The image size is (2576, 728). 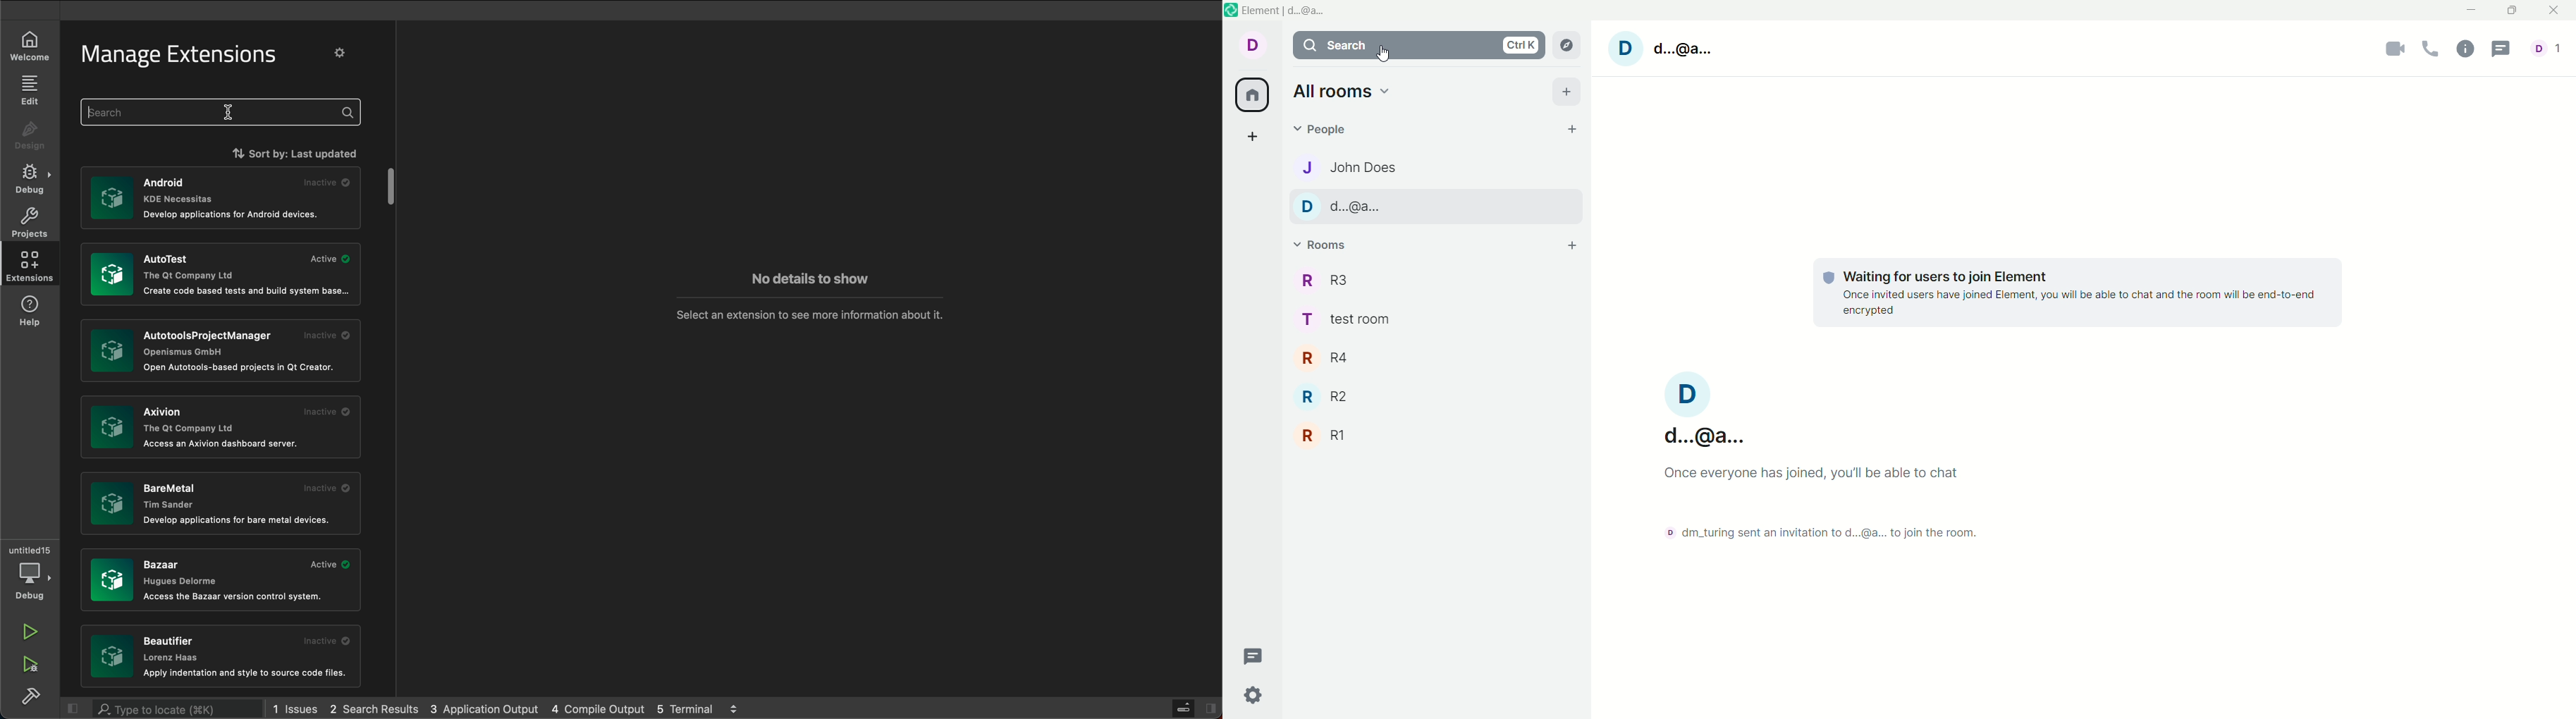 What do you see at coordinates (191, 419) in the screenshot?
I see `extension text` at bounding box center [191, 419].